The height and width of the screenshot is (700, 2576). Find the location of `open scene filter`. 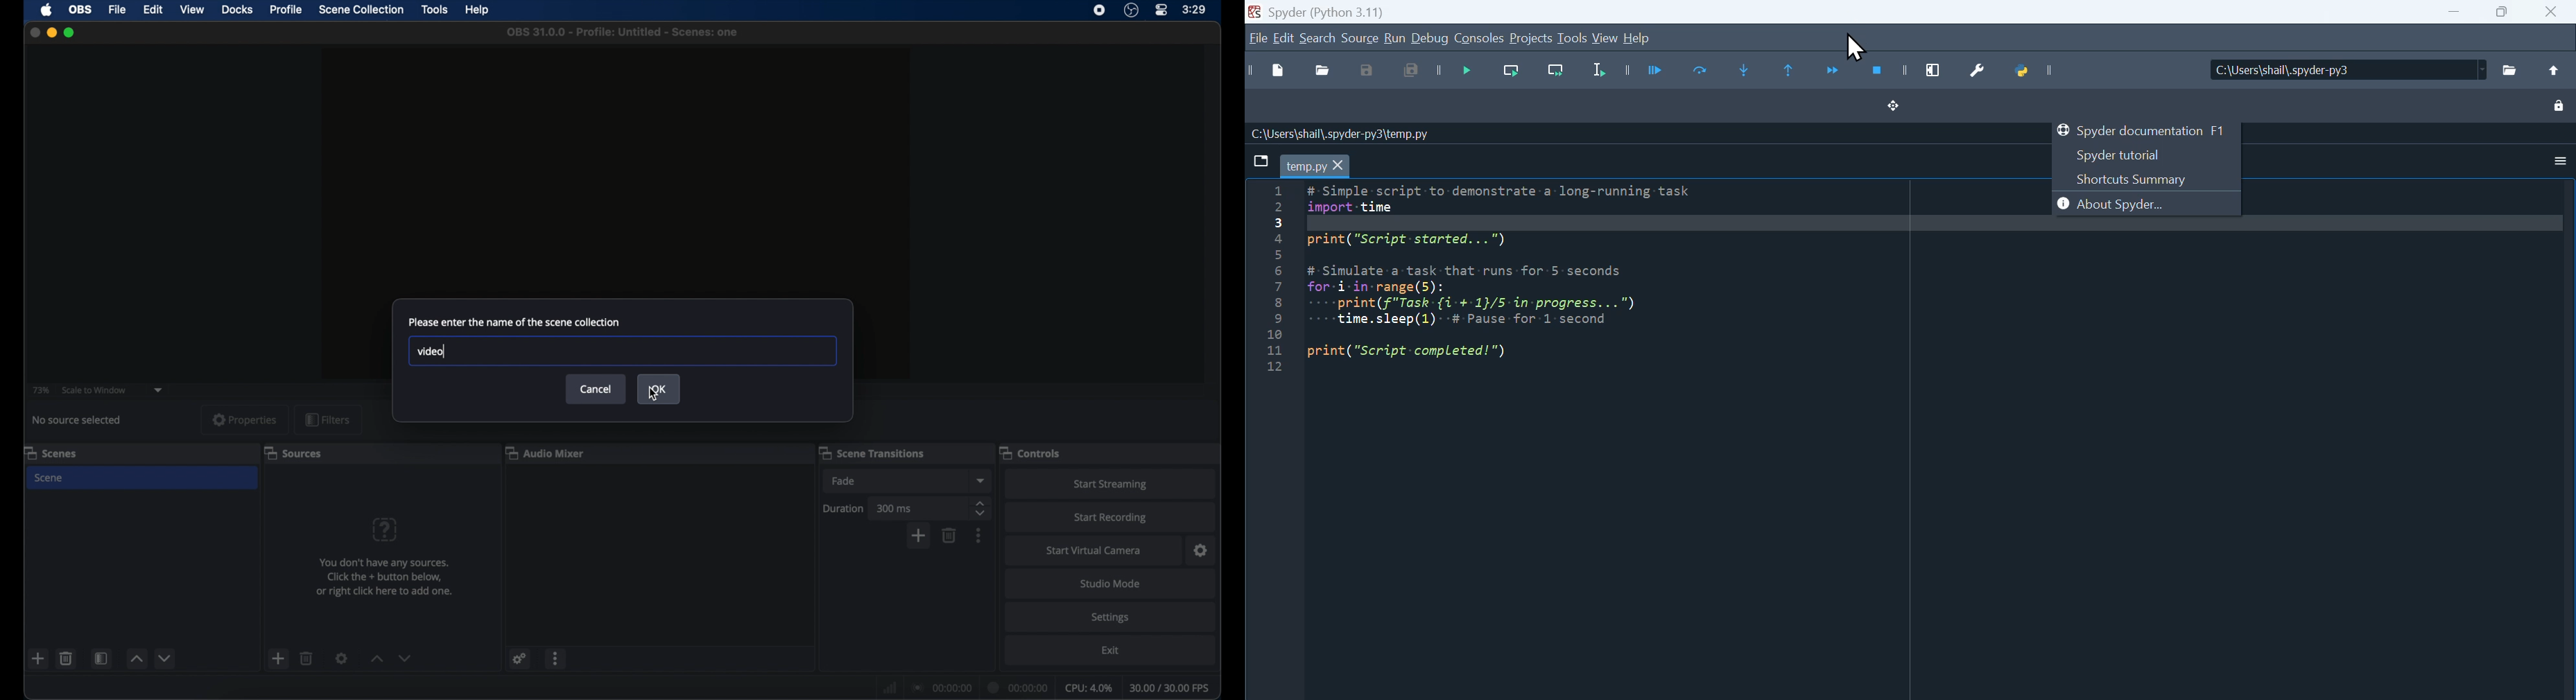

open scene filter is located at coordinates (100, 659).